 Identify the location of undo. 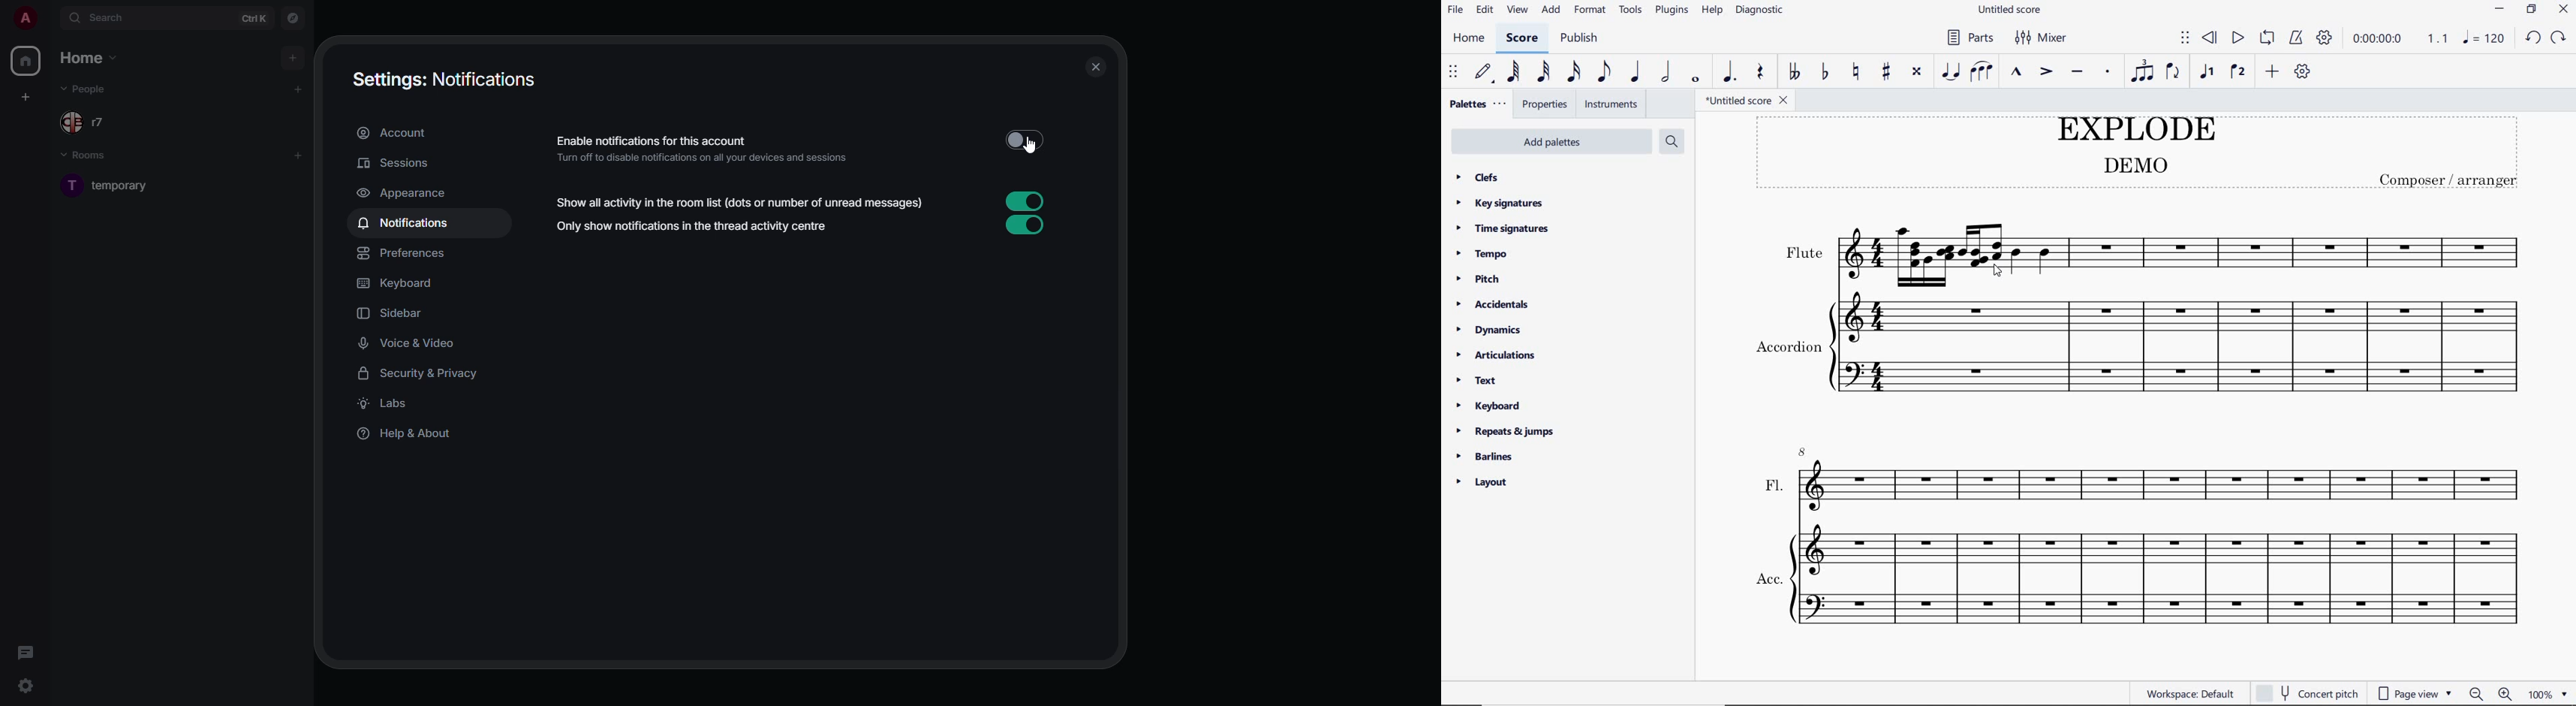
(2560, 37).